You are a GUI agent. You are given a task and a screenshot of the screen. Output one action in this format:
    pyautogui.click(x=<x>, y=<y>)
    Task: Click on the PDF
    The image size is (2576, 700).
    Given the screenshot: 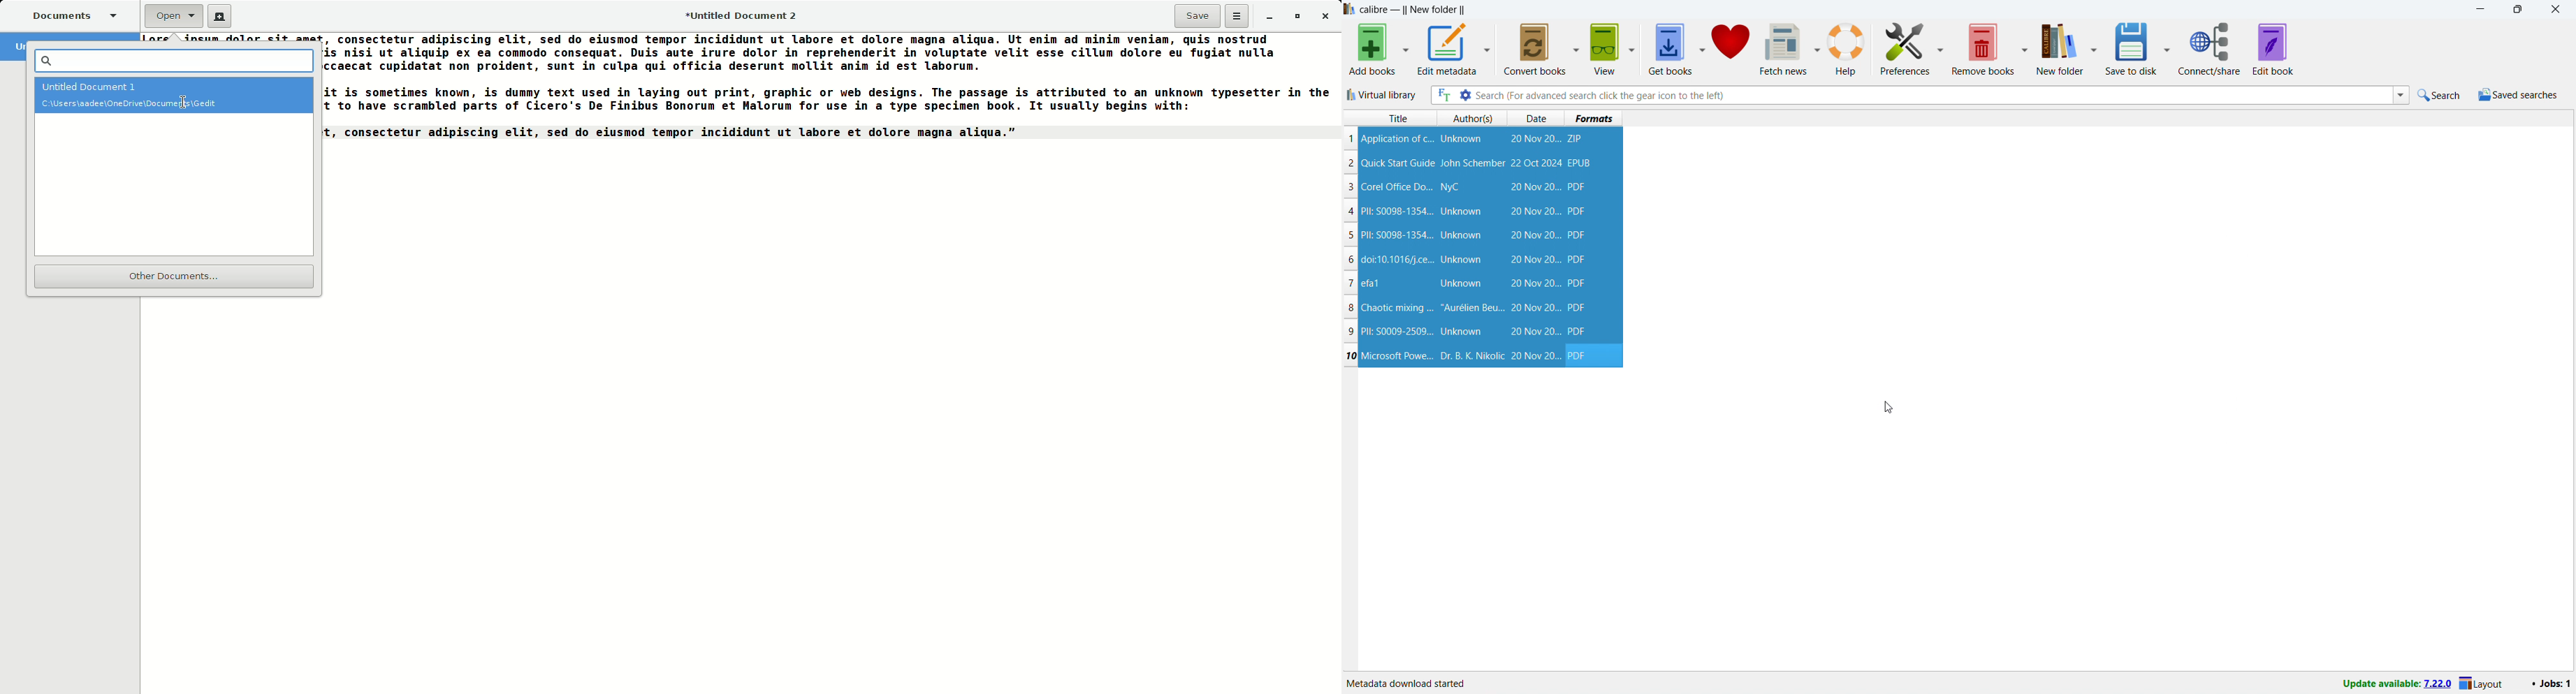 What is the action you would take?
    pyautogui.click(x=1578, y=188)
    